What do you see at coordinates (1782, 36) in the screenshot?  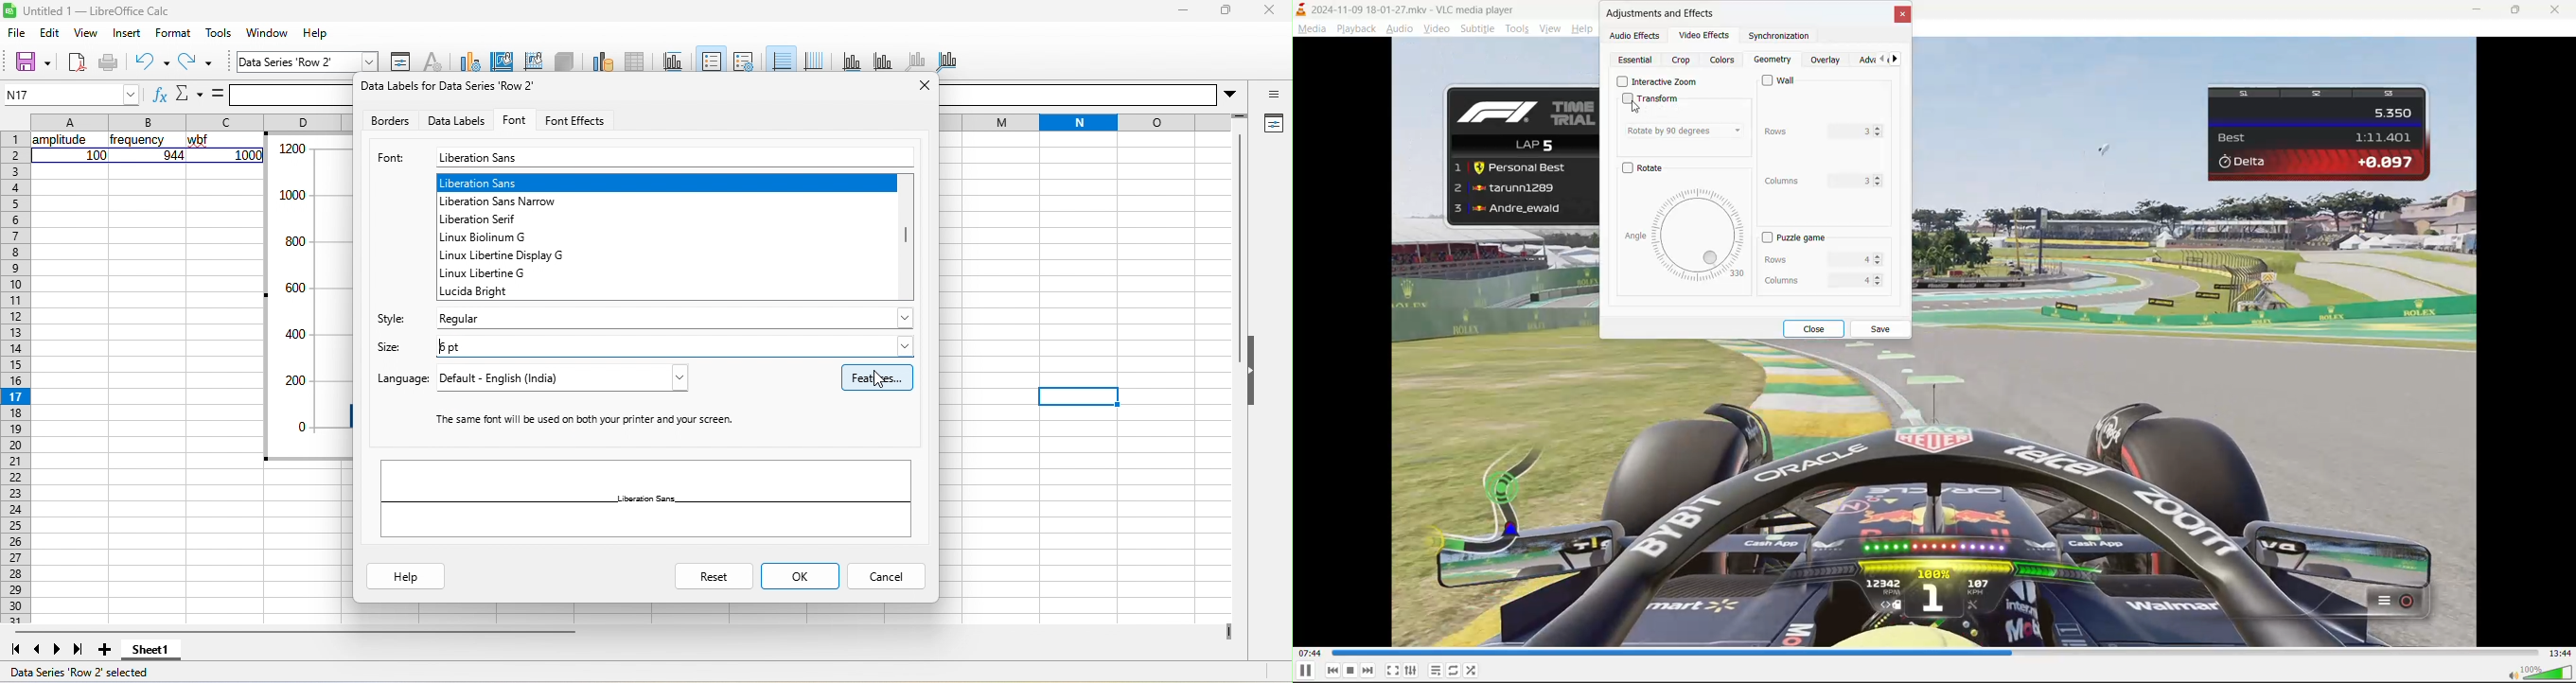 I see `synchronization` at bounding box center [1782, 36].